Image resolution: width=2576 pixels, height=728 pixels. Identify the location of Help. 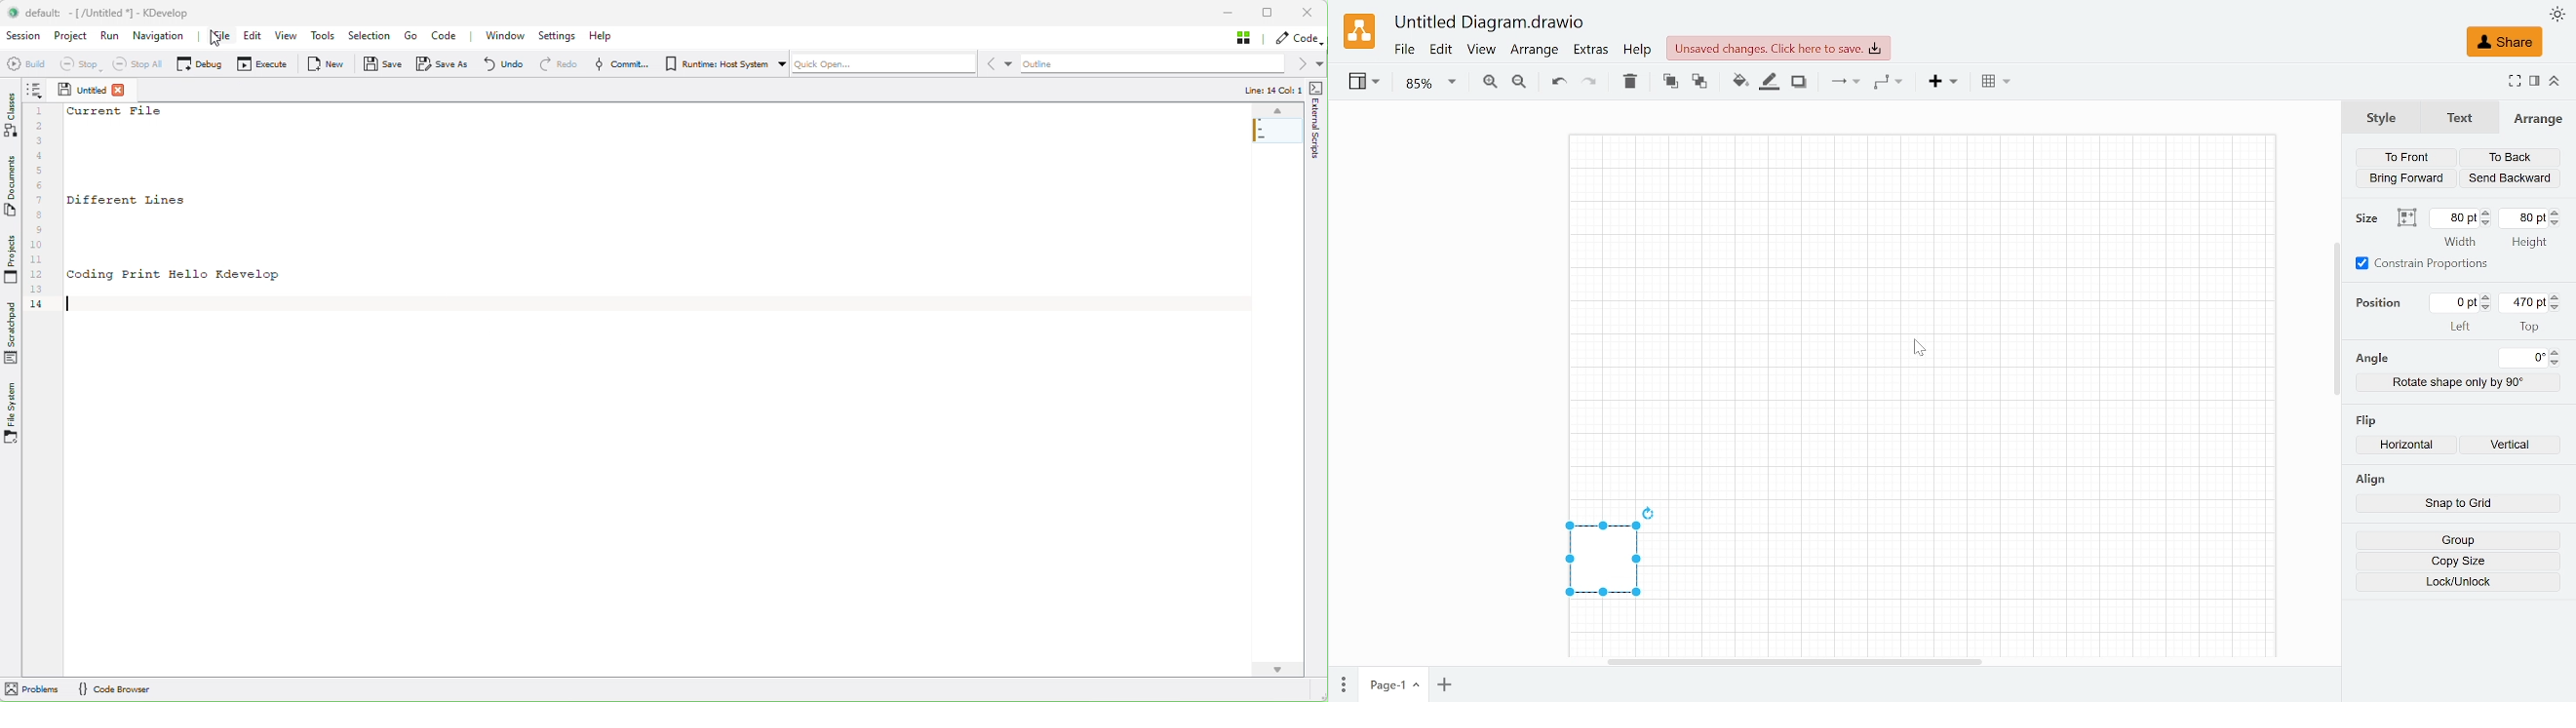
(1638, 50).